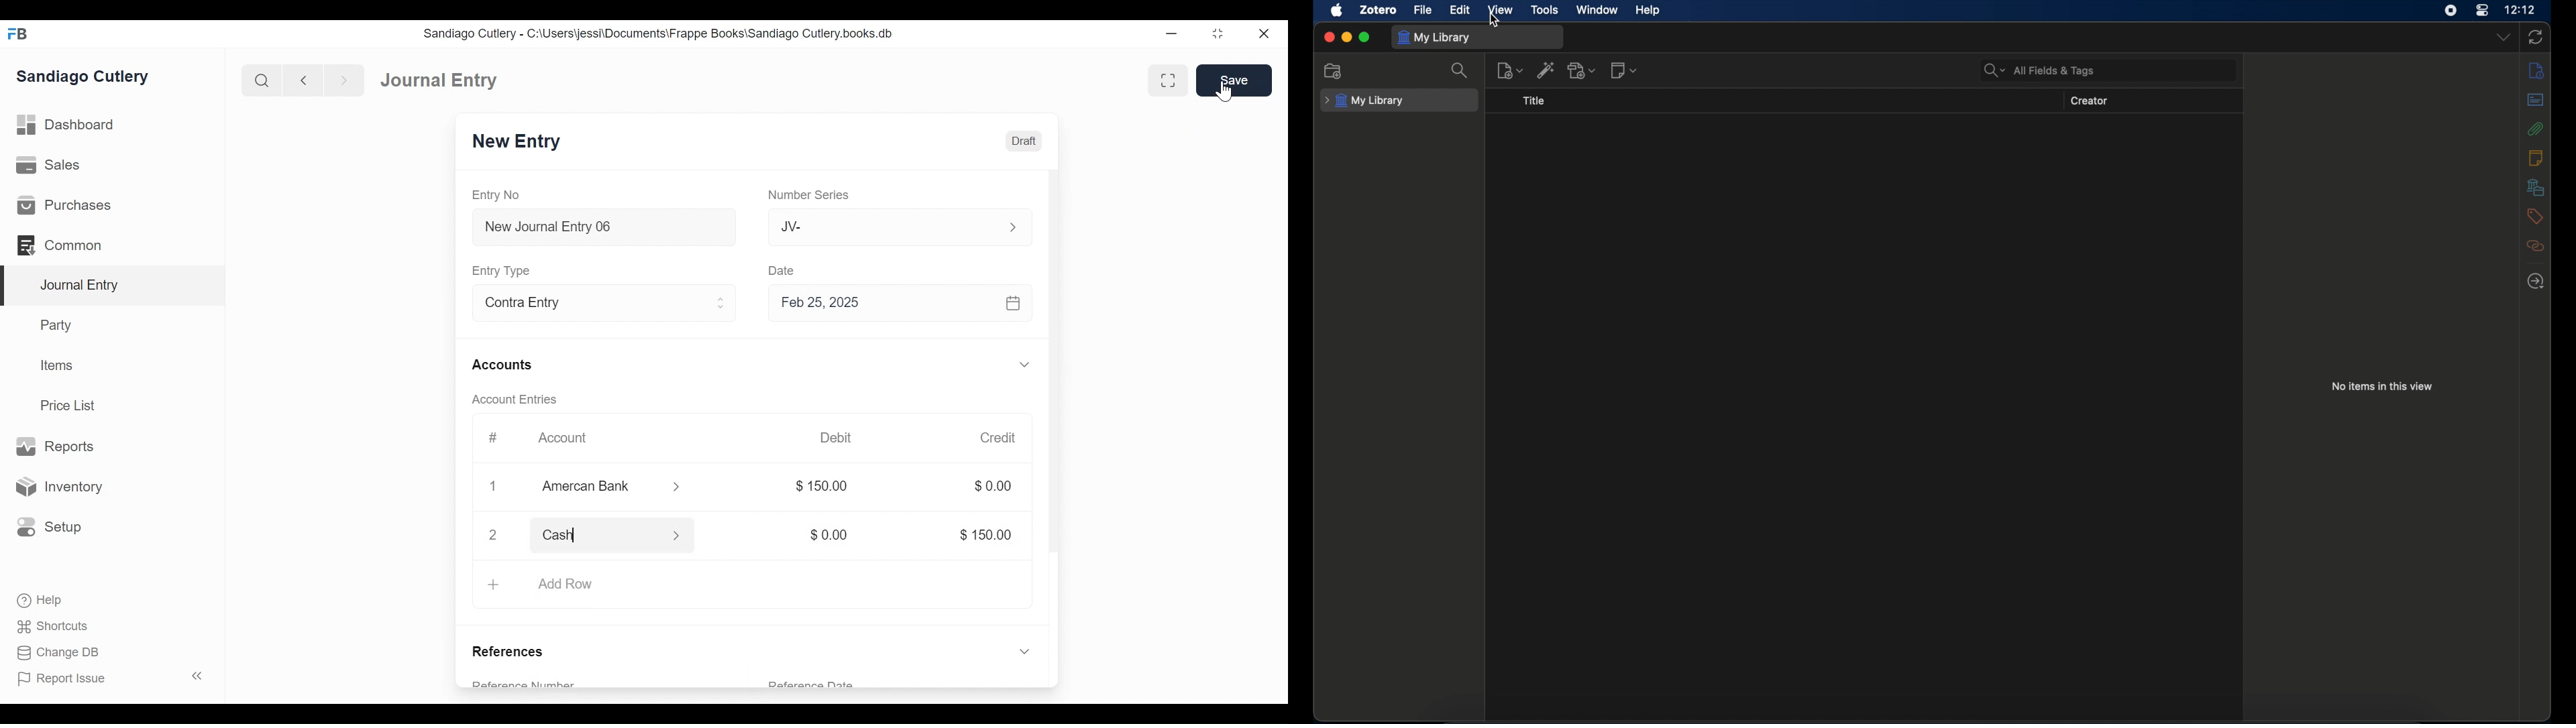 Image resolution: width=2576 pixels, height=728 pixels. I want to click on Contra Entry, so click(582, 304).